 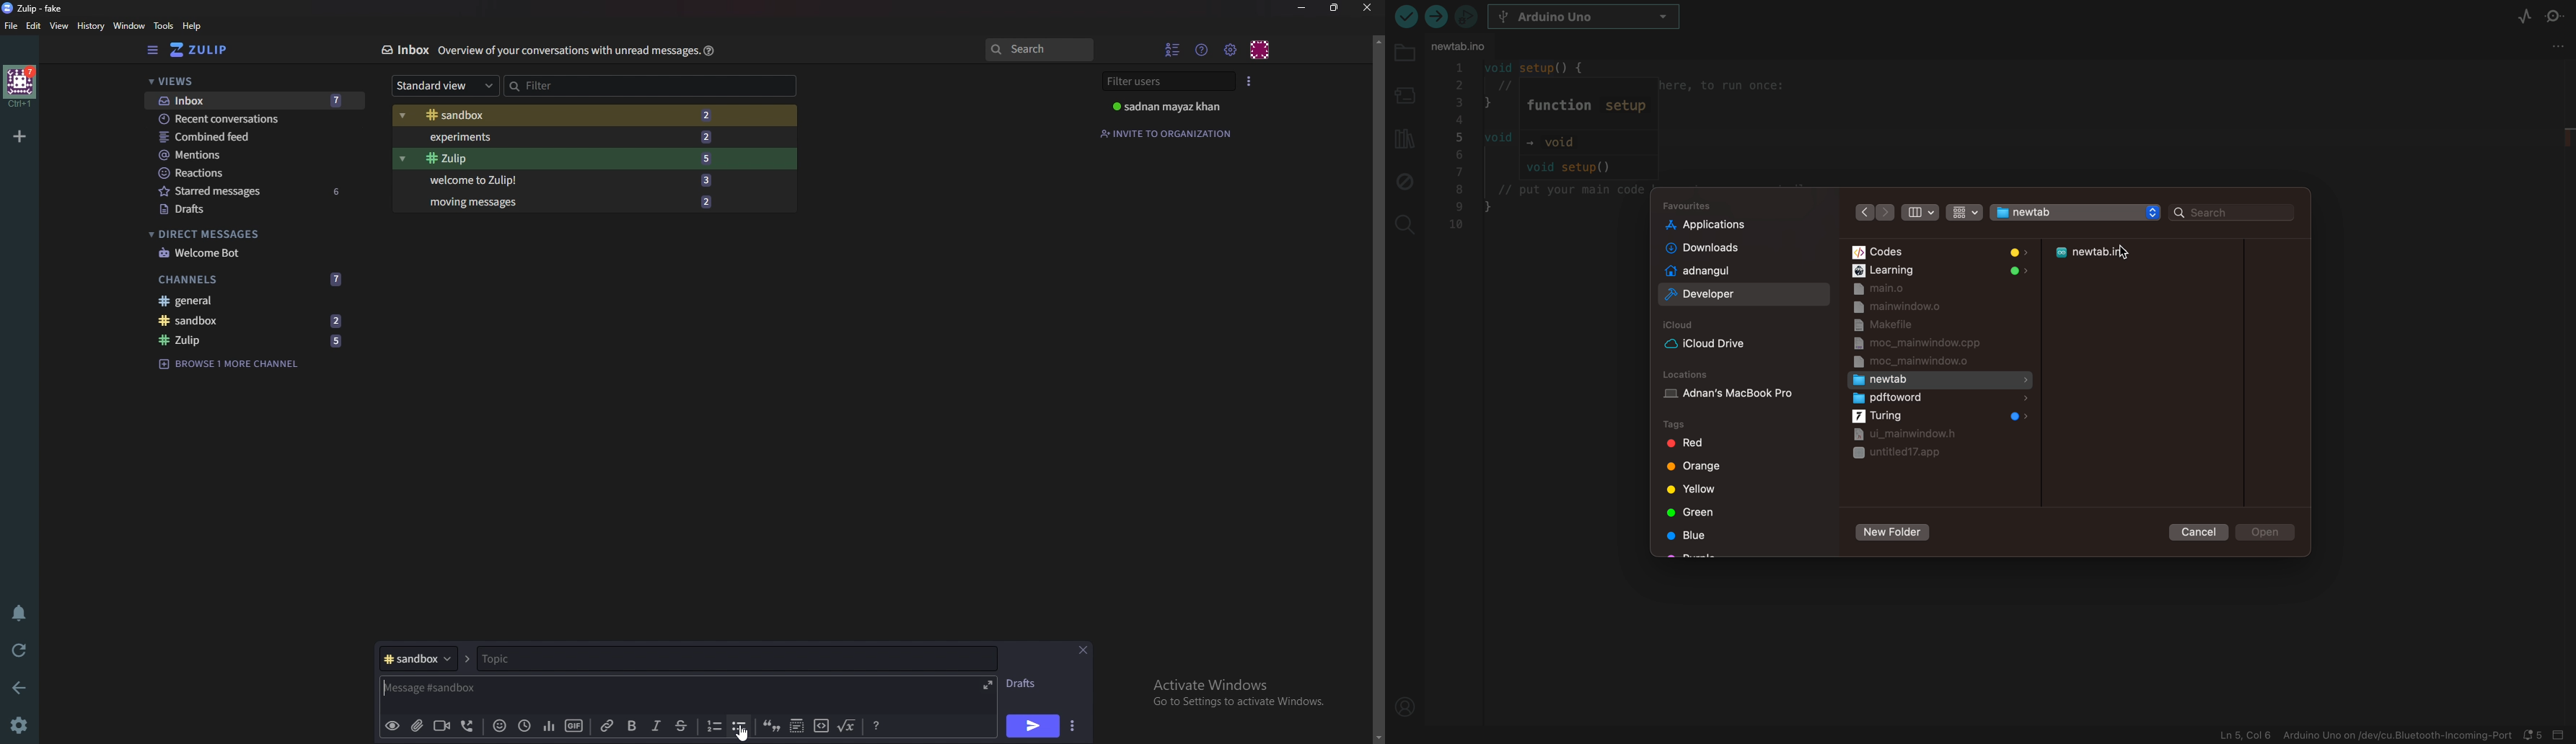 I want to click on Moving messages, so click(x=569, y=200).